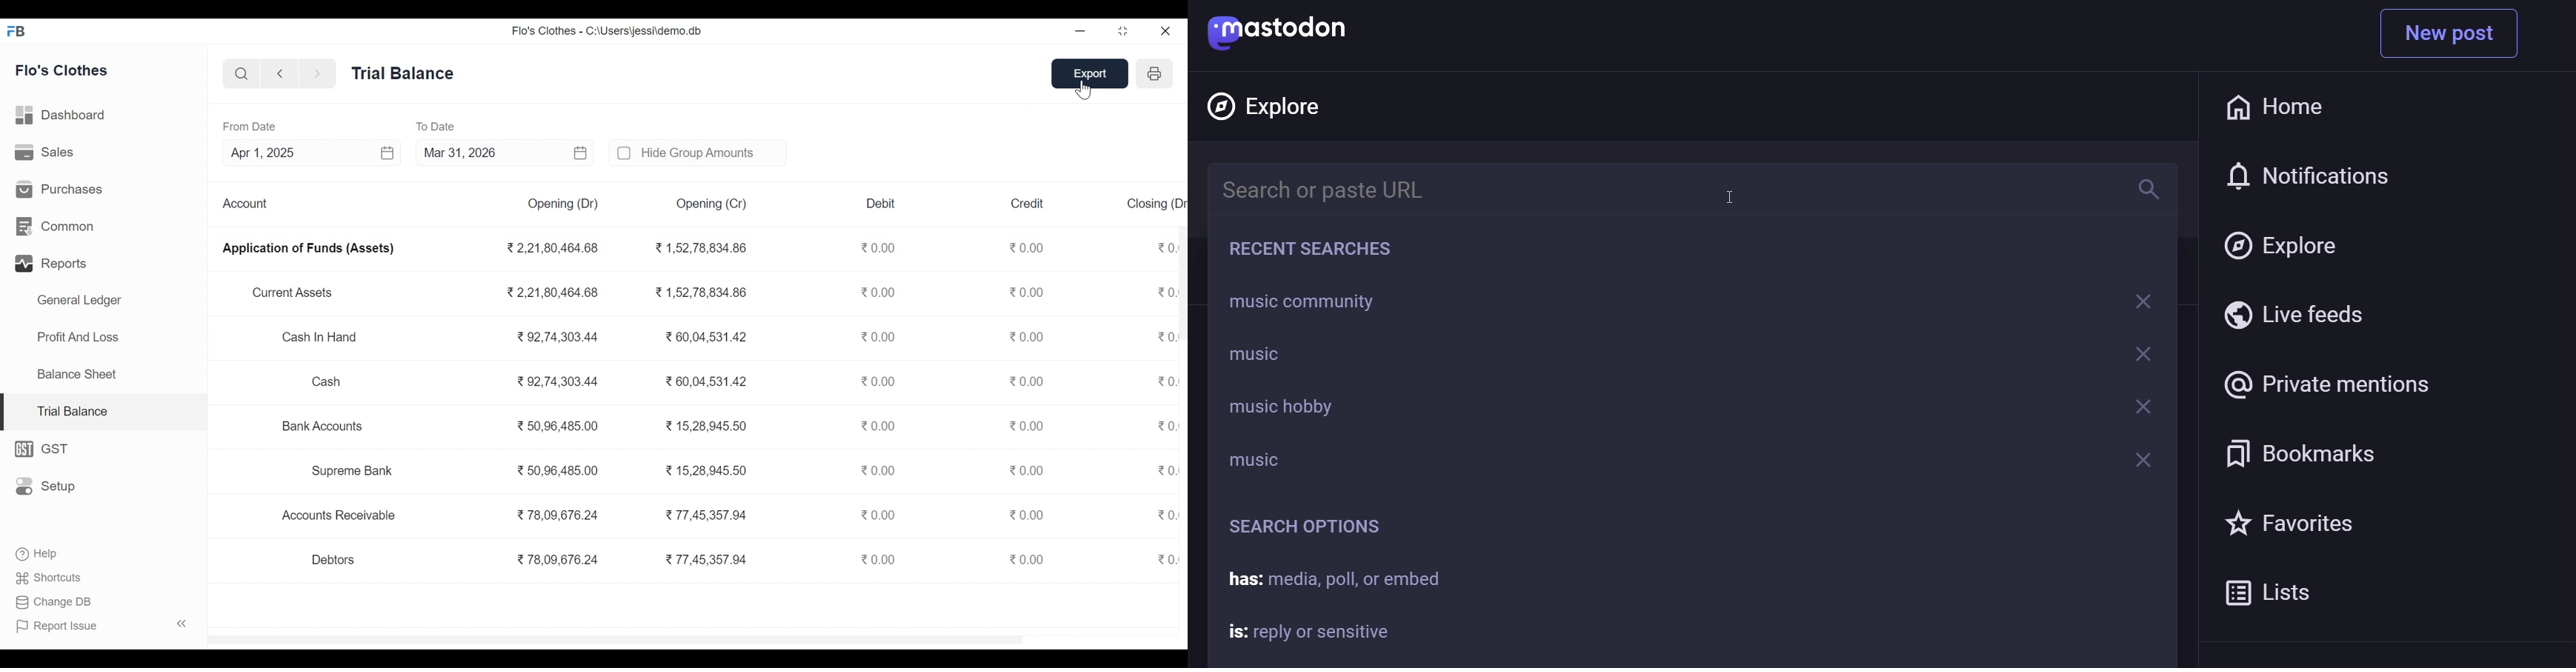  What do you see at coordinates (47, 449) in the screenshot?
I see `GST` at bounding box center [47, 449].